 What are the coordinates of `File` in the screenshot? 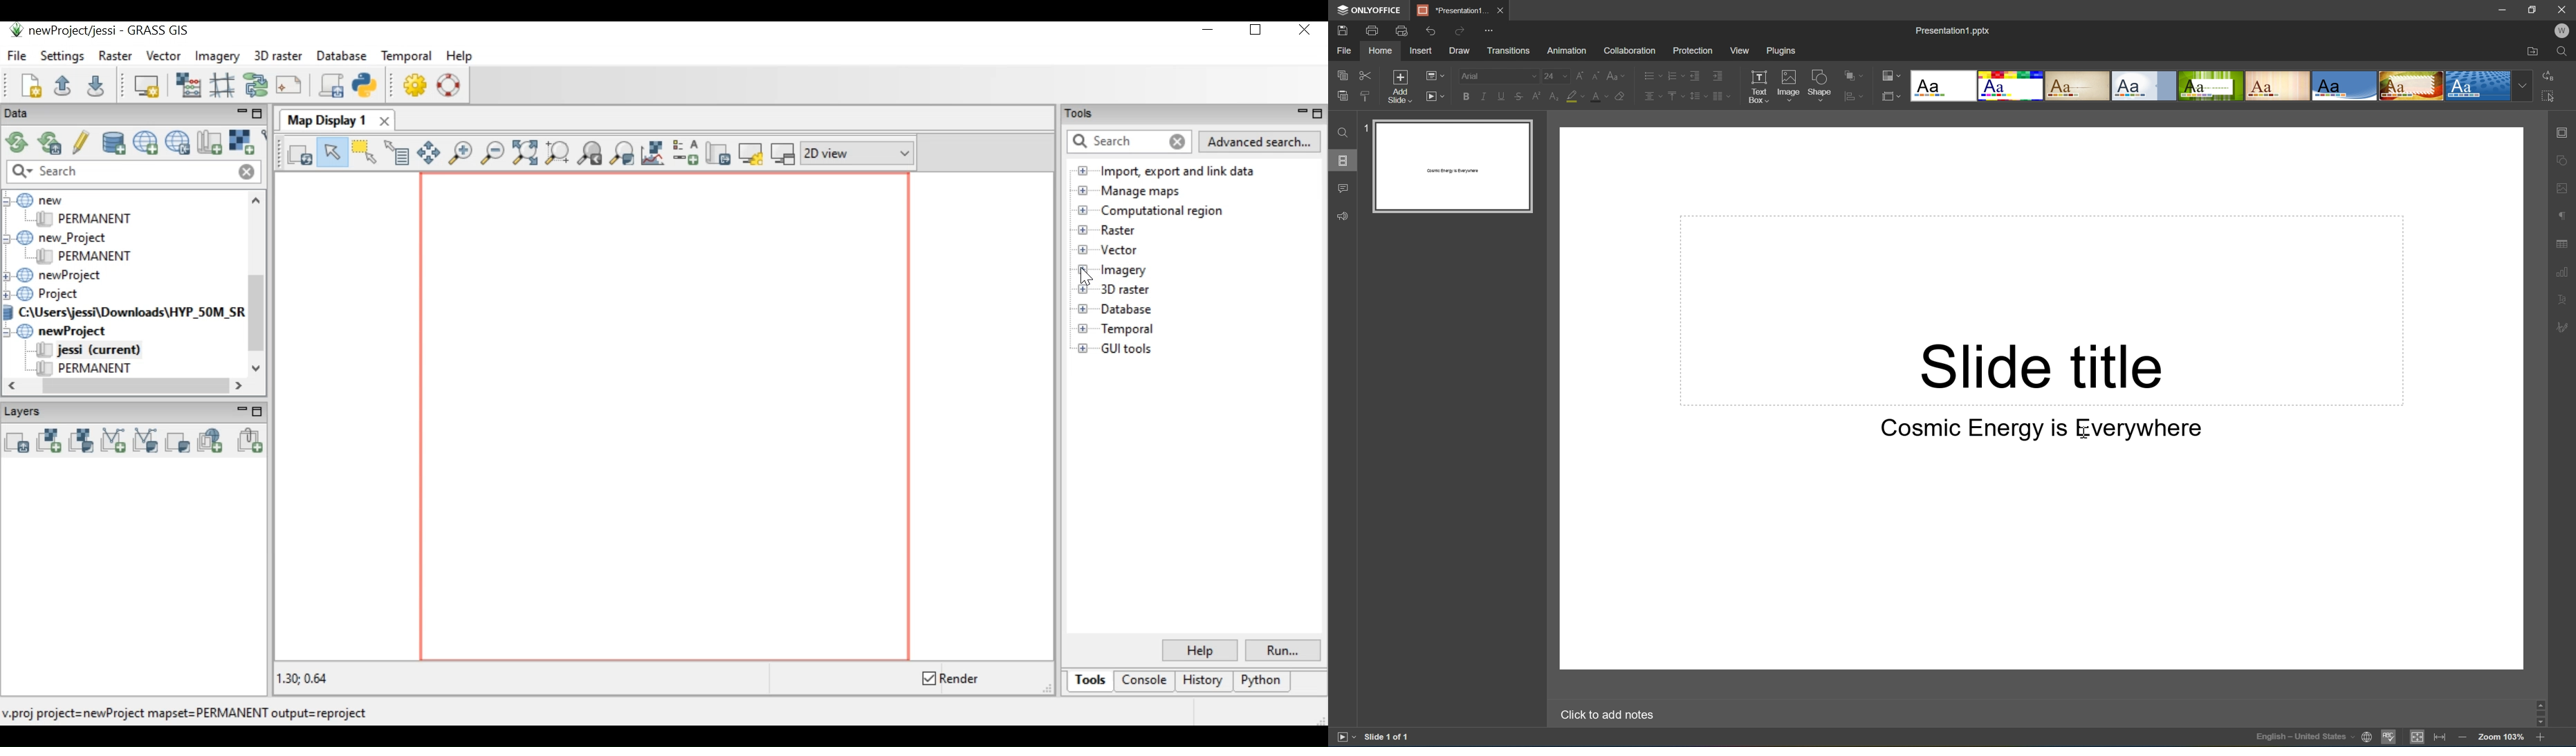 It's located at (1344, 51).